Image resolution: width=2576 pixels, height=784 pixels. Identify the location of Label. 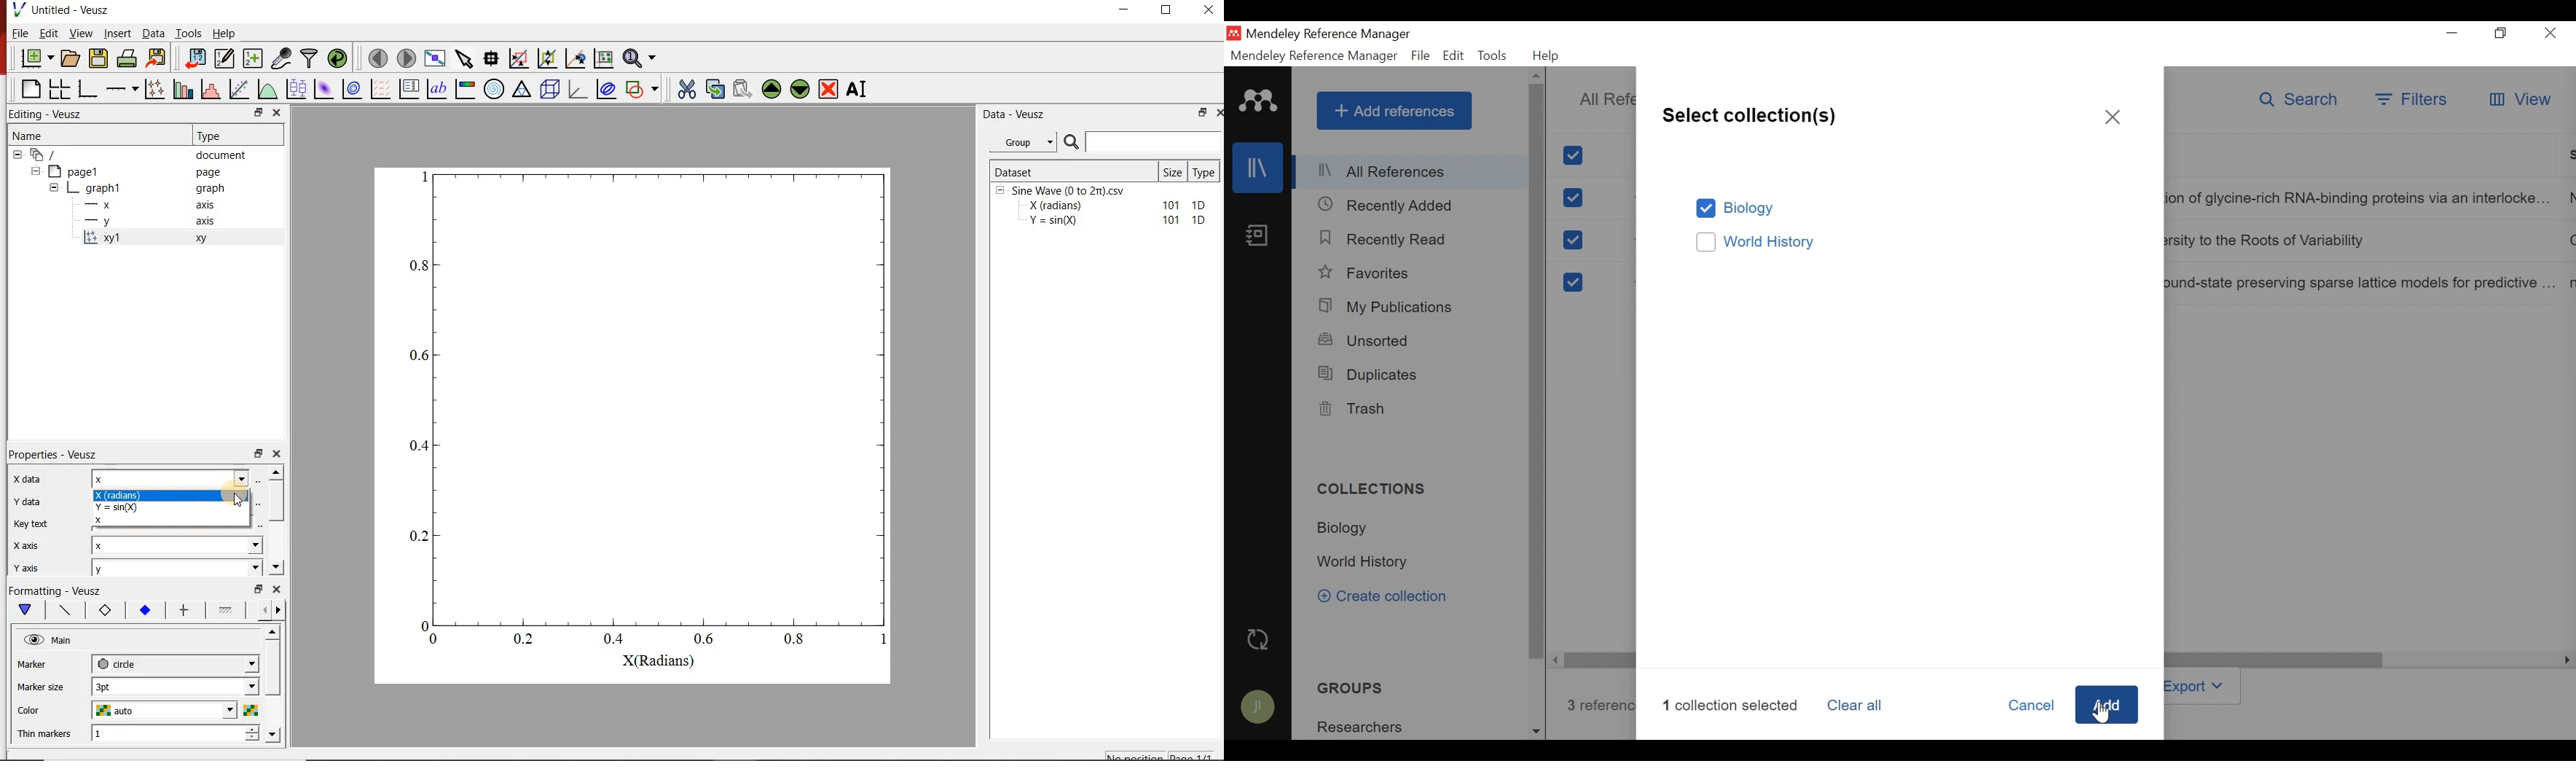
(25, 478).